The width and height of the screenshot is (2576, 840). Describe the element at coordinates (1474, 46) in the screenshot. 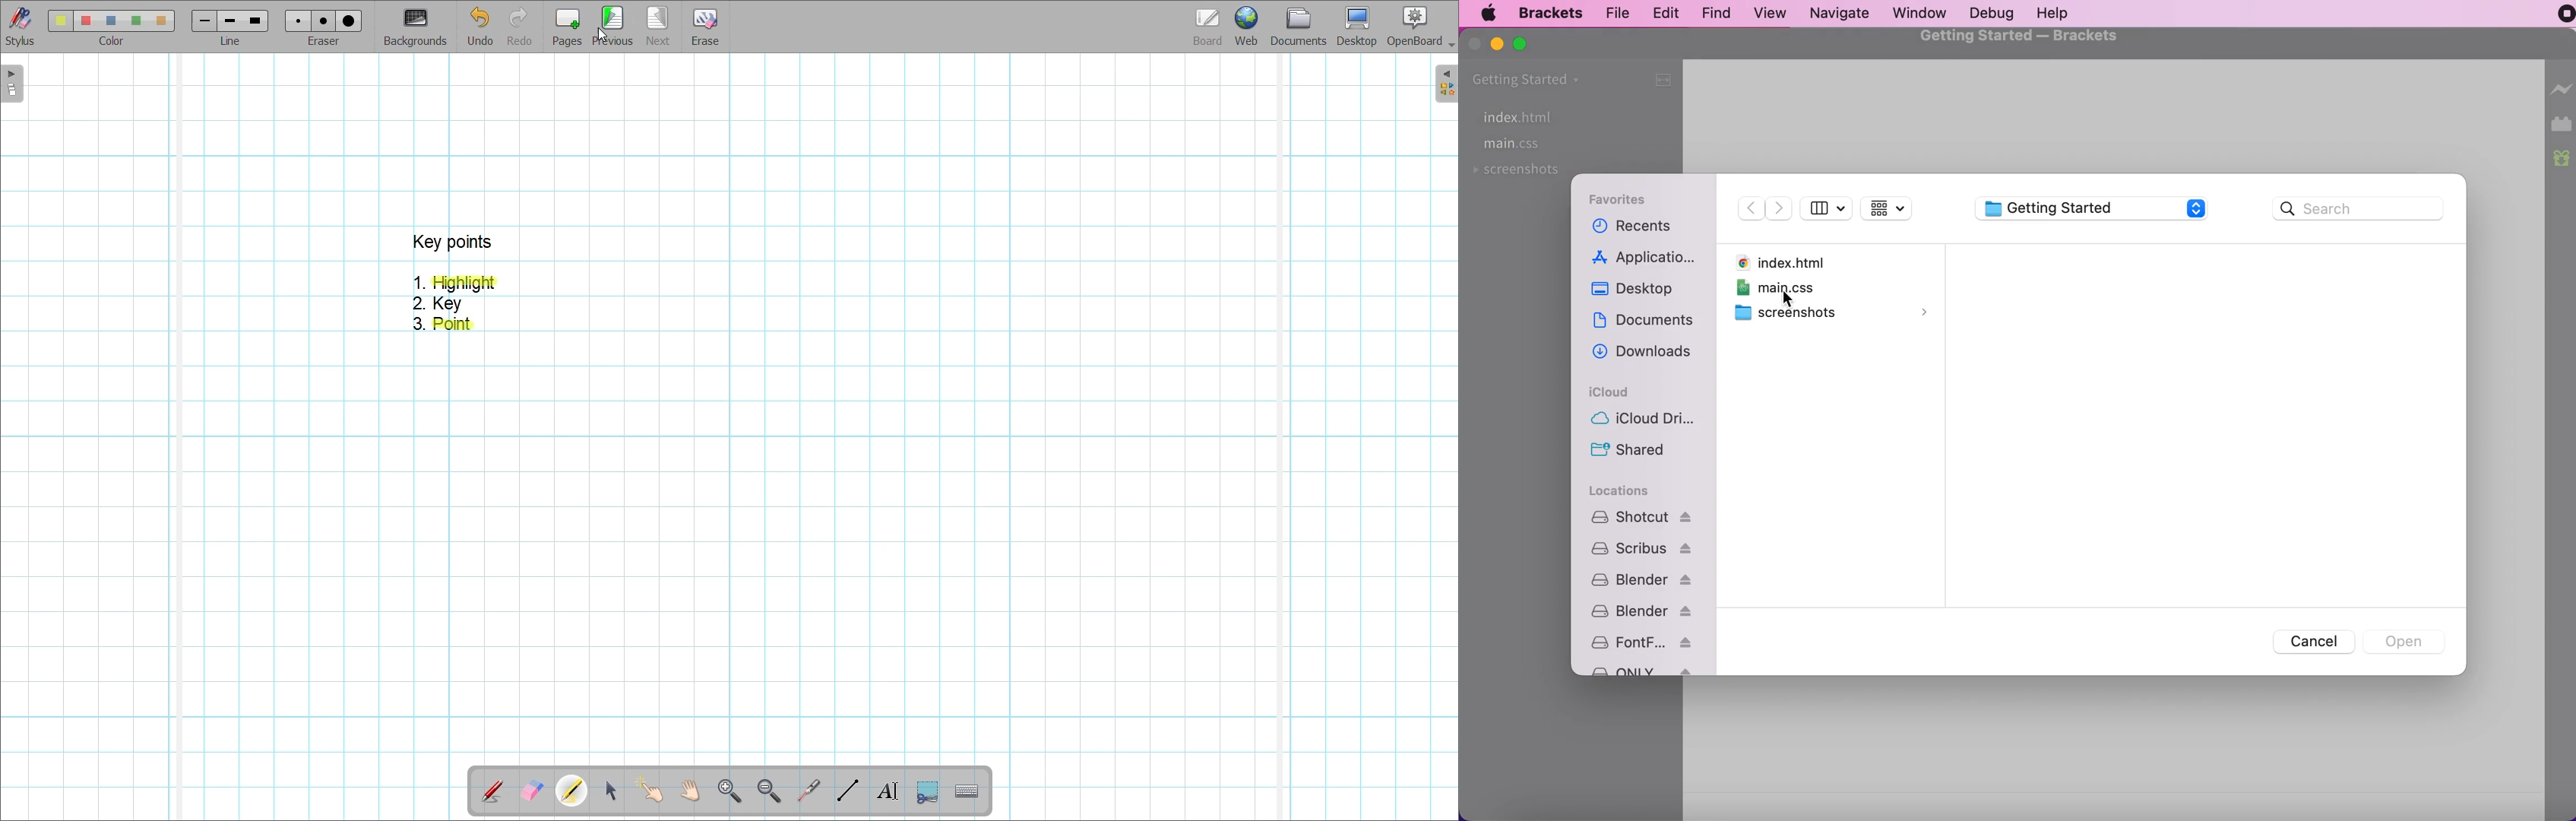

I see `close` at that location.